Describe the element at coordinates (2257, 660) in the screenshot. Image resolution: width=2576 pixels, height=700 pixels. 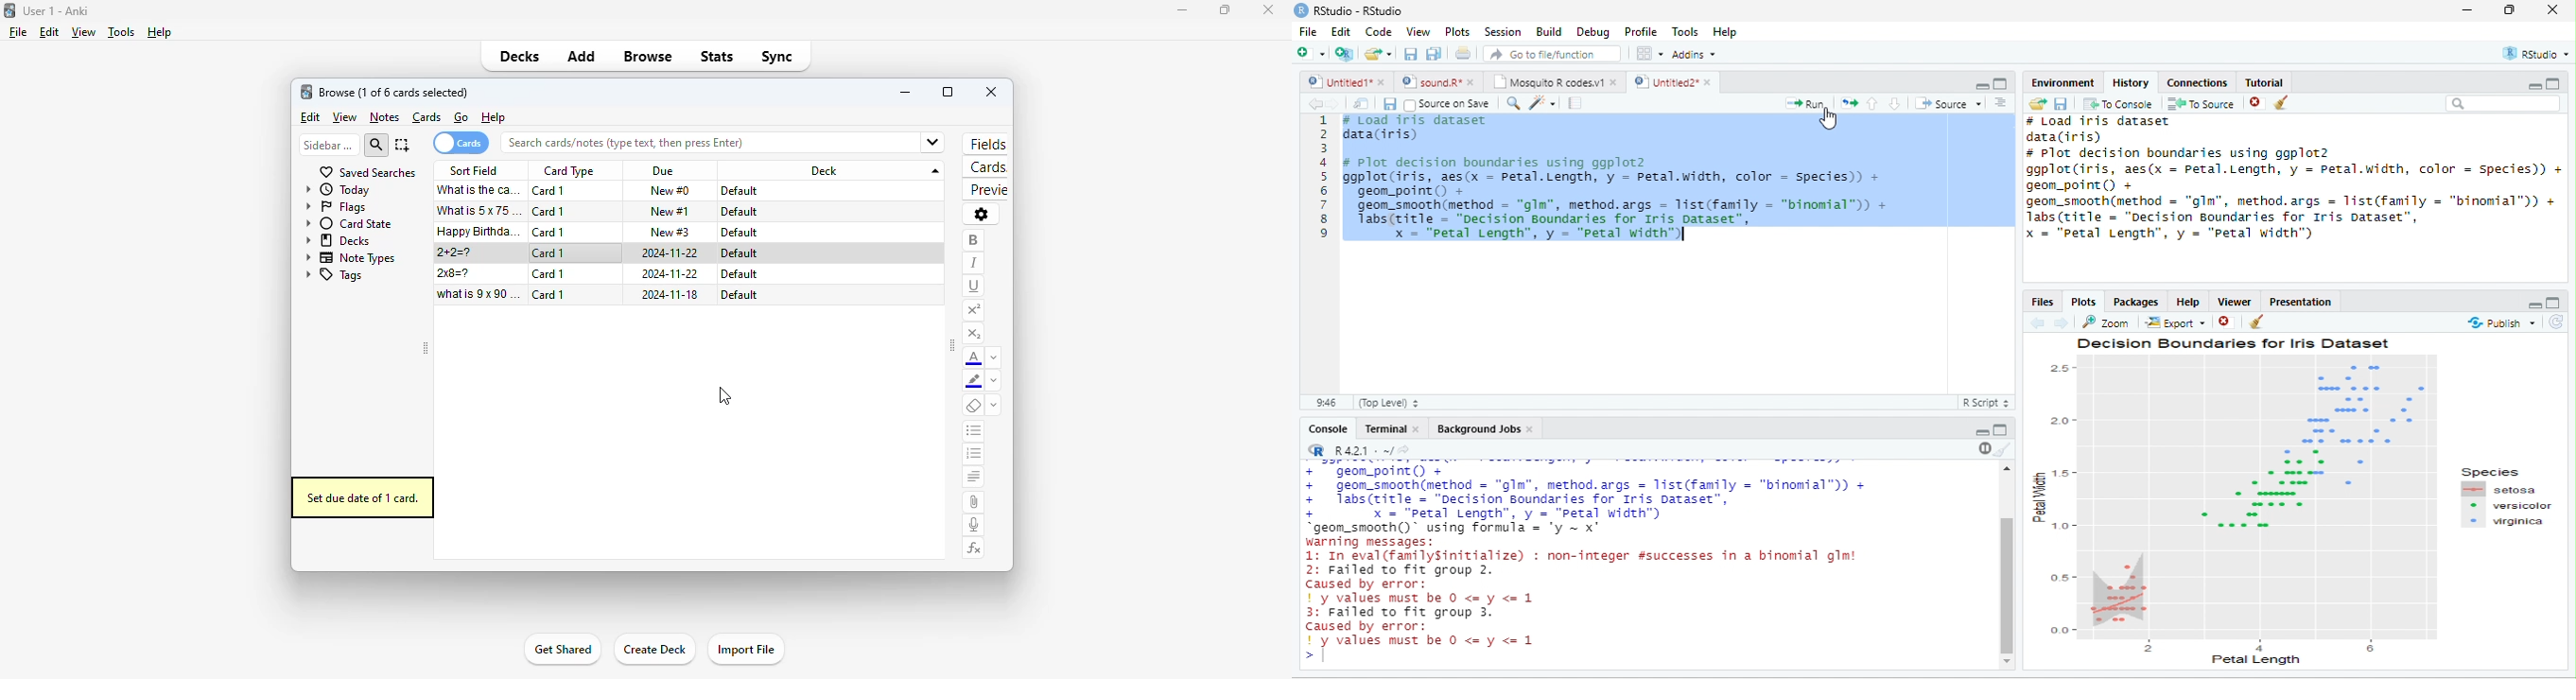
I see `Petal Length` at that location.